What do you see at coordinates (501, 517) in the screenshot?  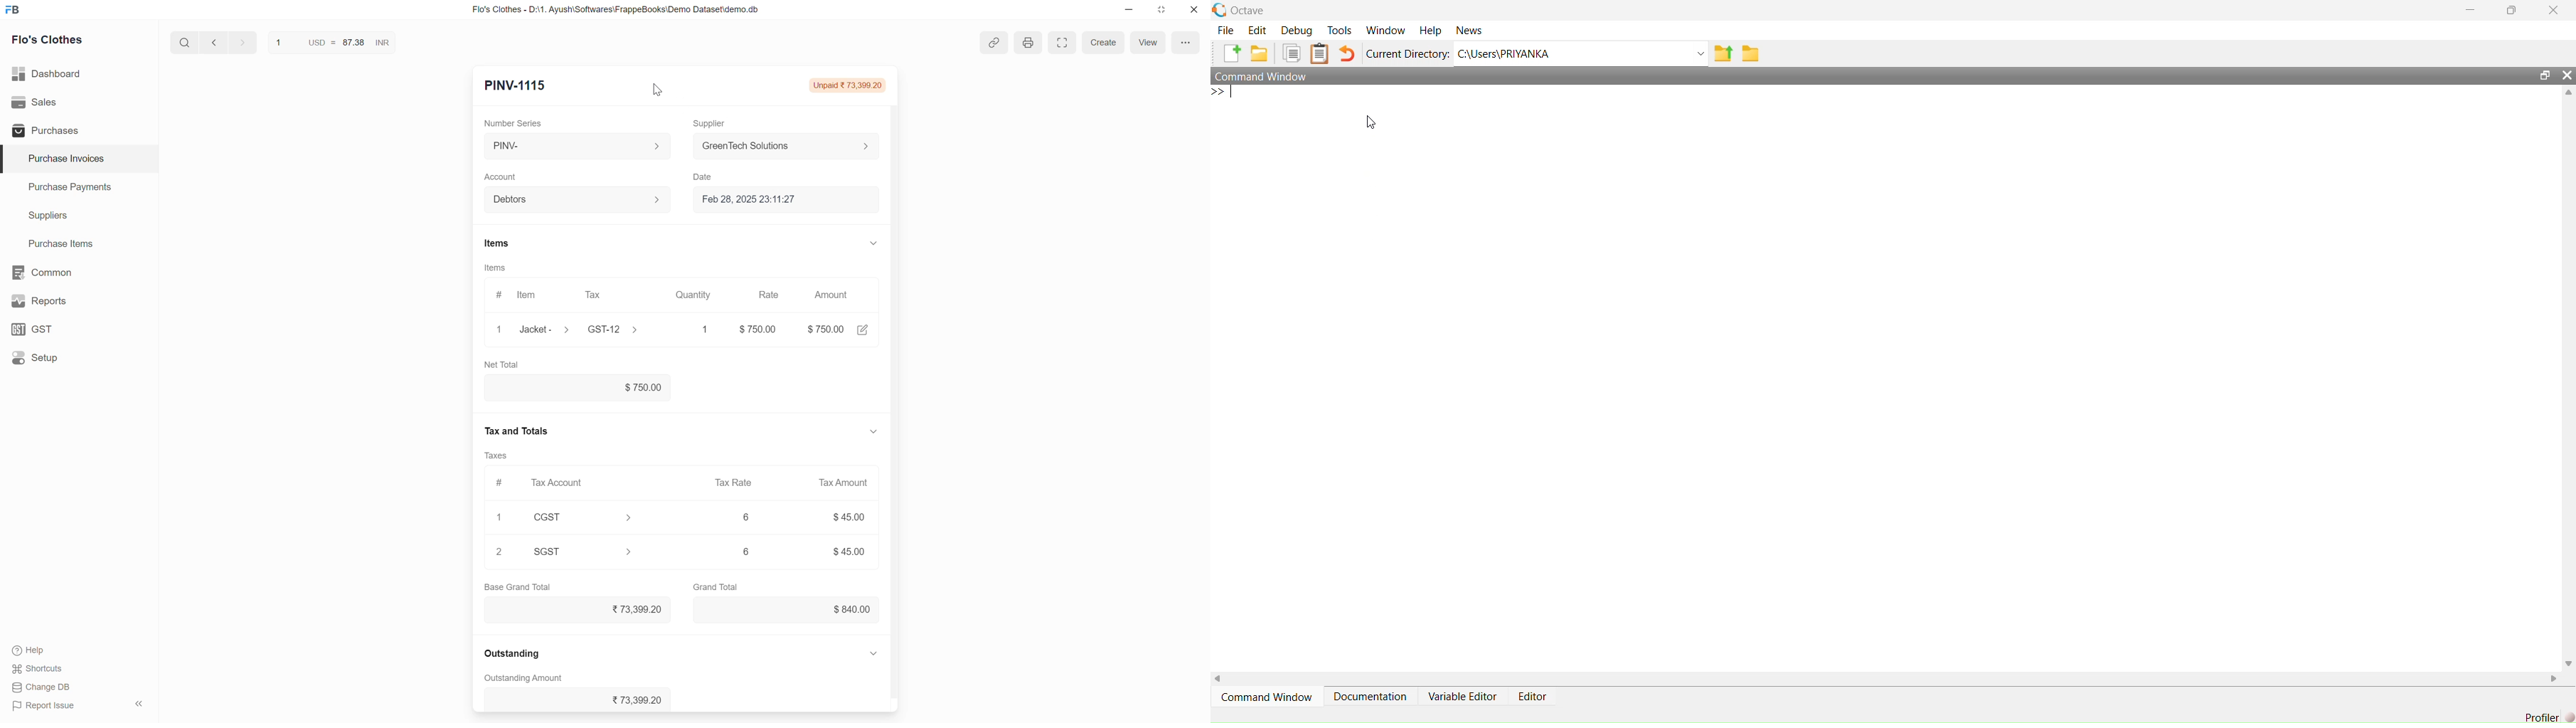 I see `1` at bounding box center [501, 517].